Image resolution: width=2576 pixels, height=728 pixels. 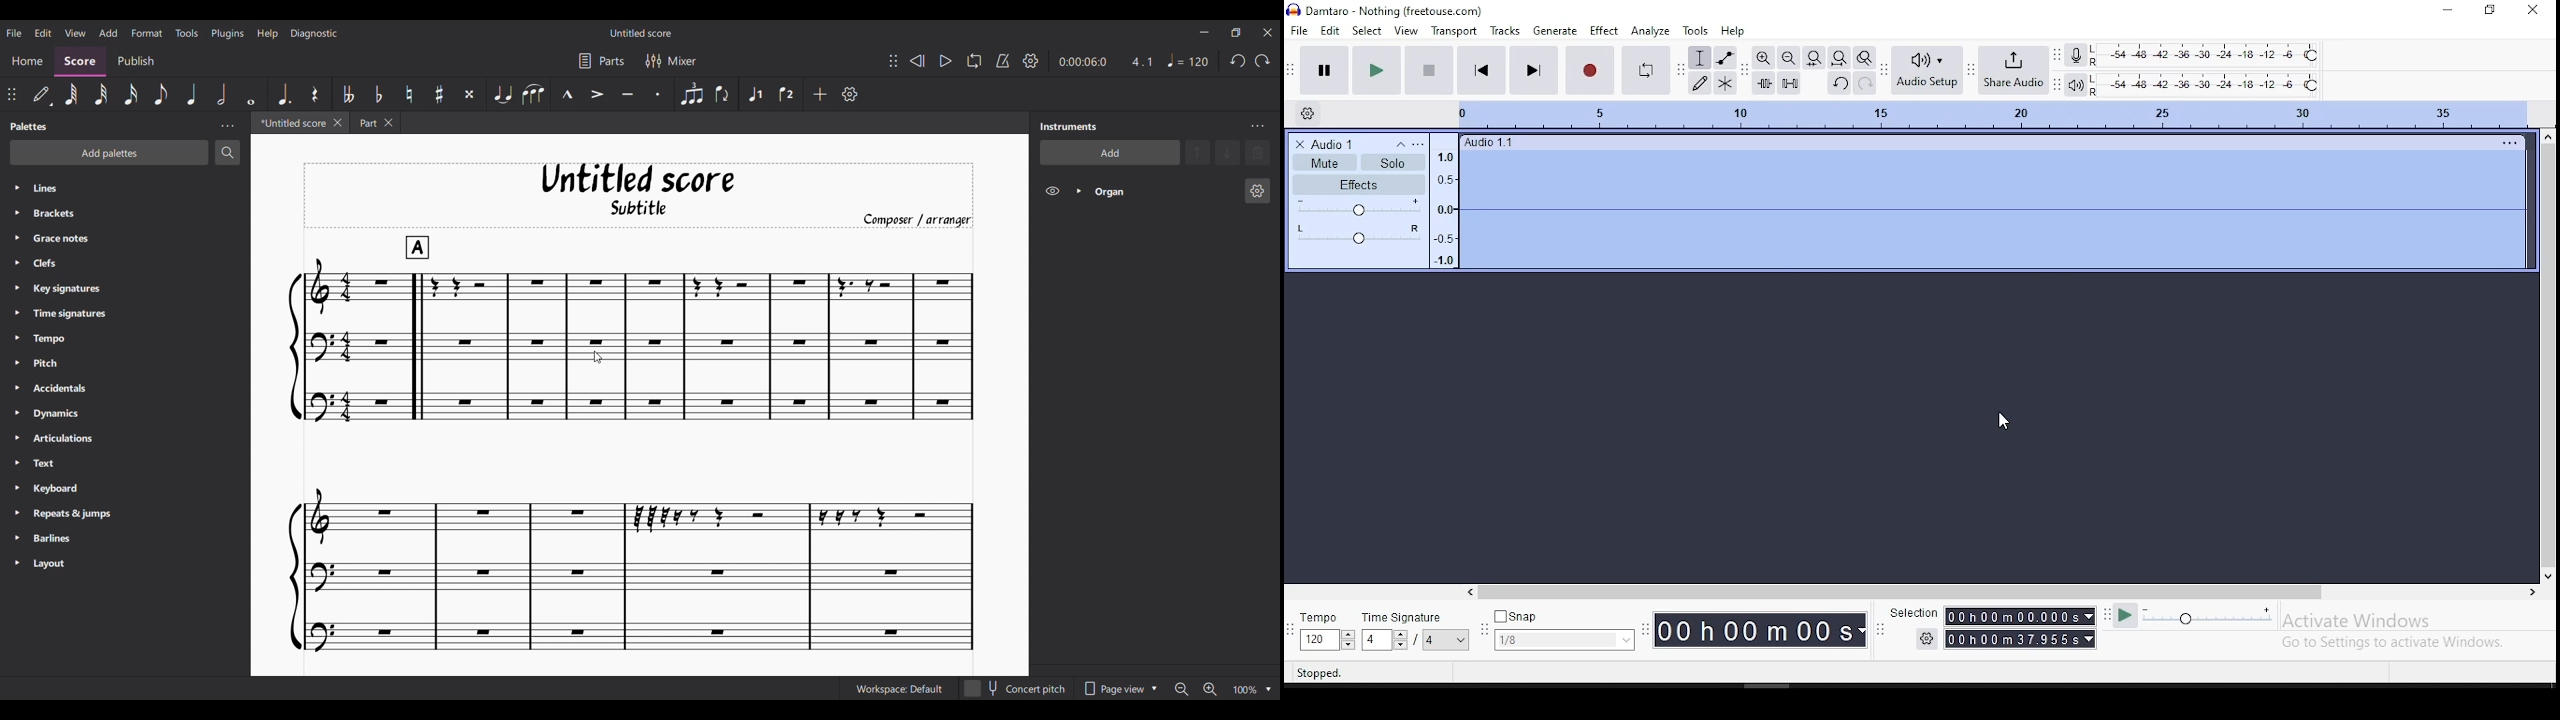 I want to click on transport, so click(x=1453, y=31).